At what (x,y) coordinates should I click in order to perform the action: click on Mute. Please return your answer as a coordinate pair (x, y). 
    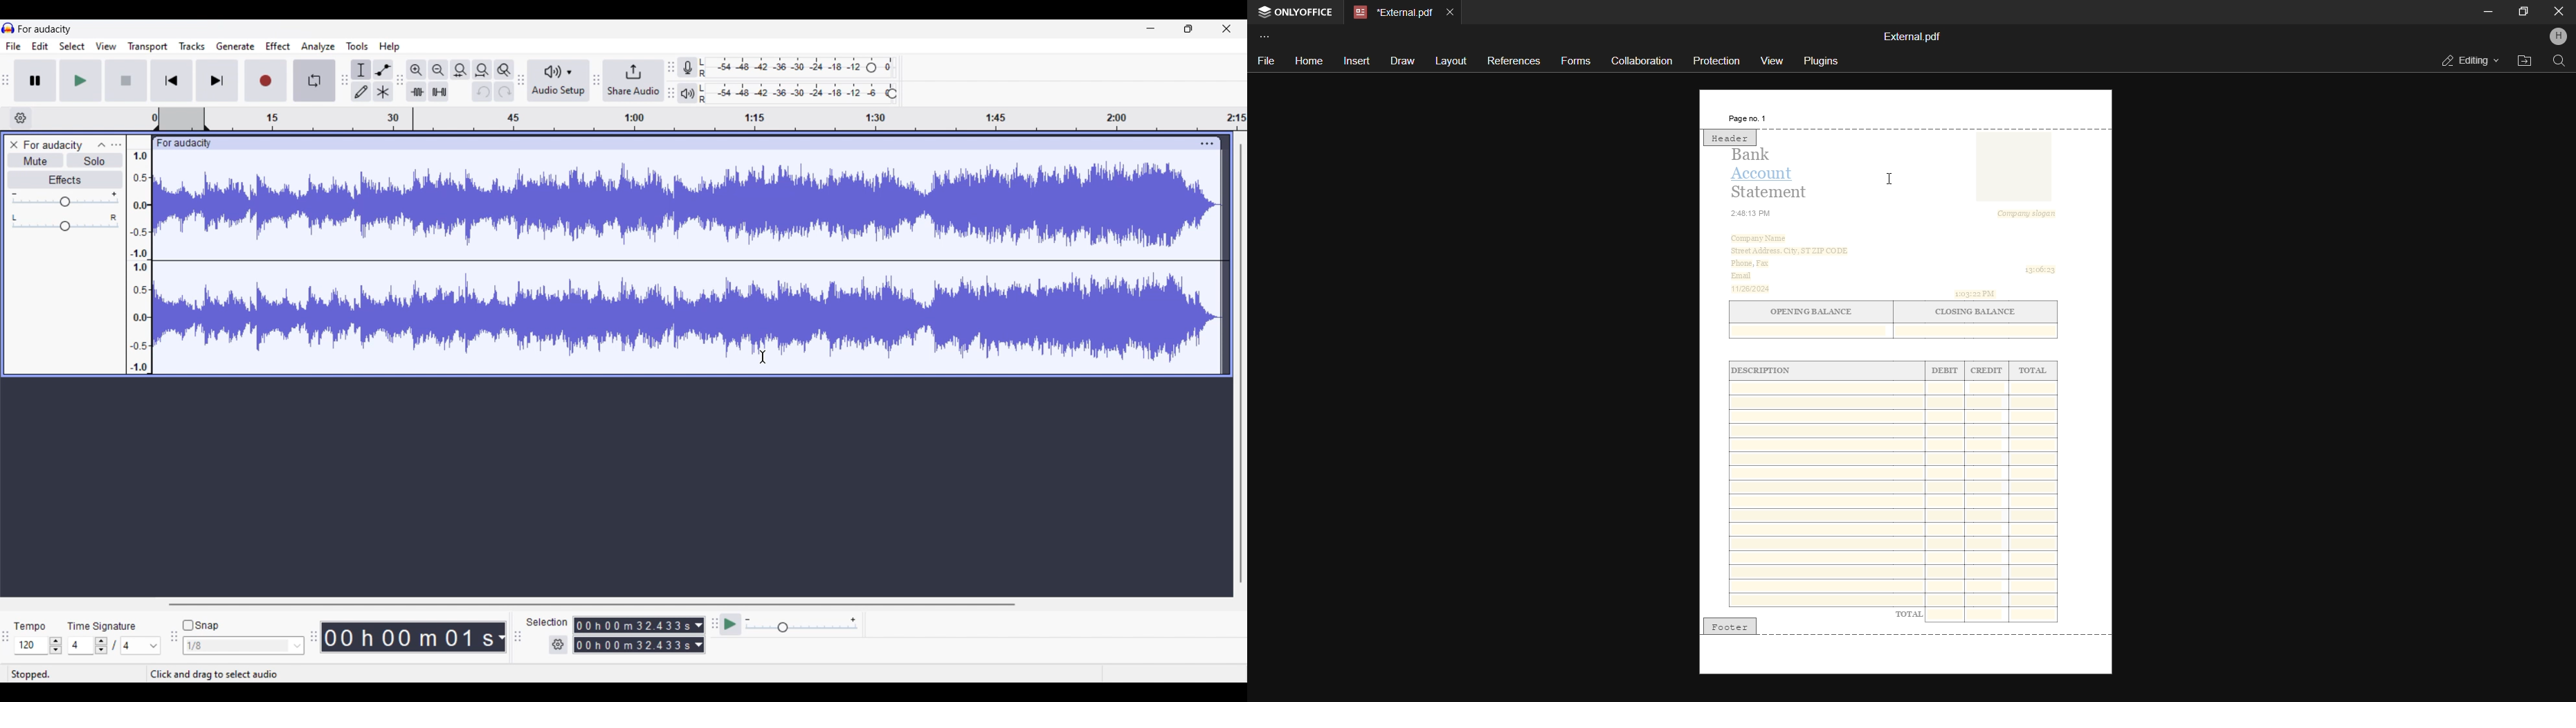
    Looking at the image, I should click on (37, 162).